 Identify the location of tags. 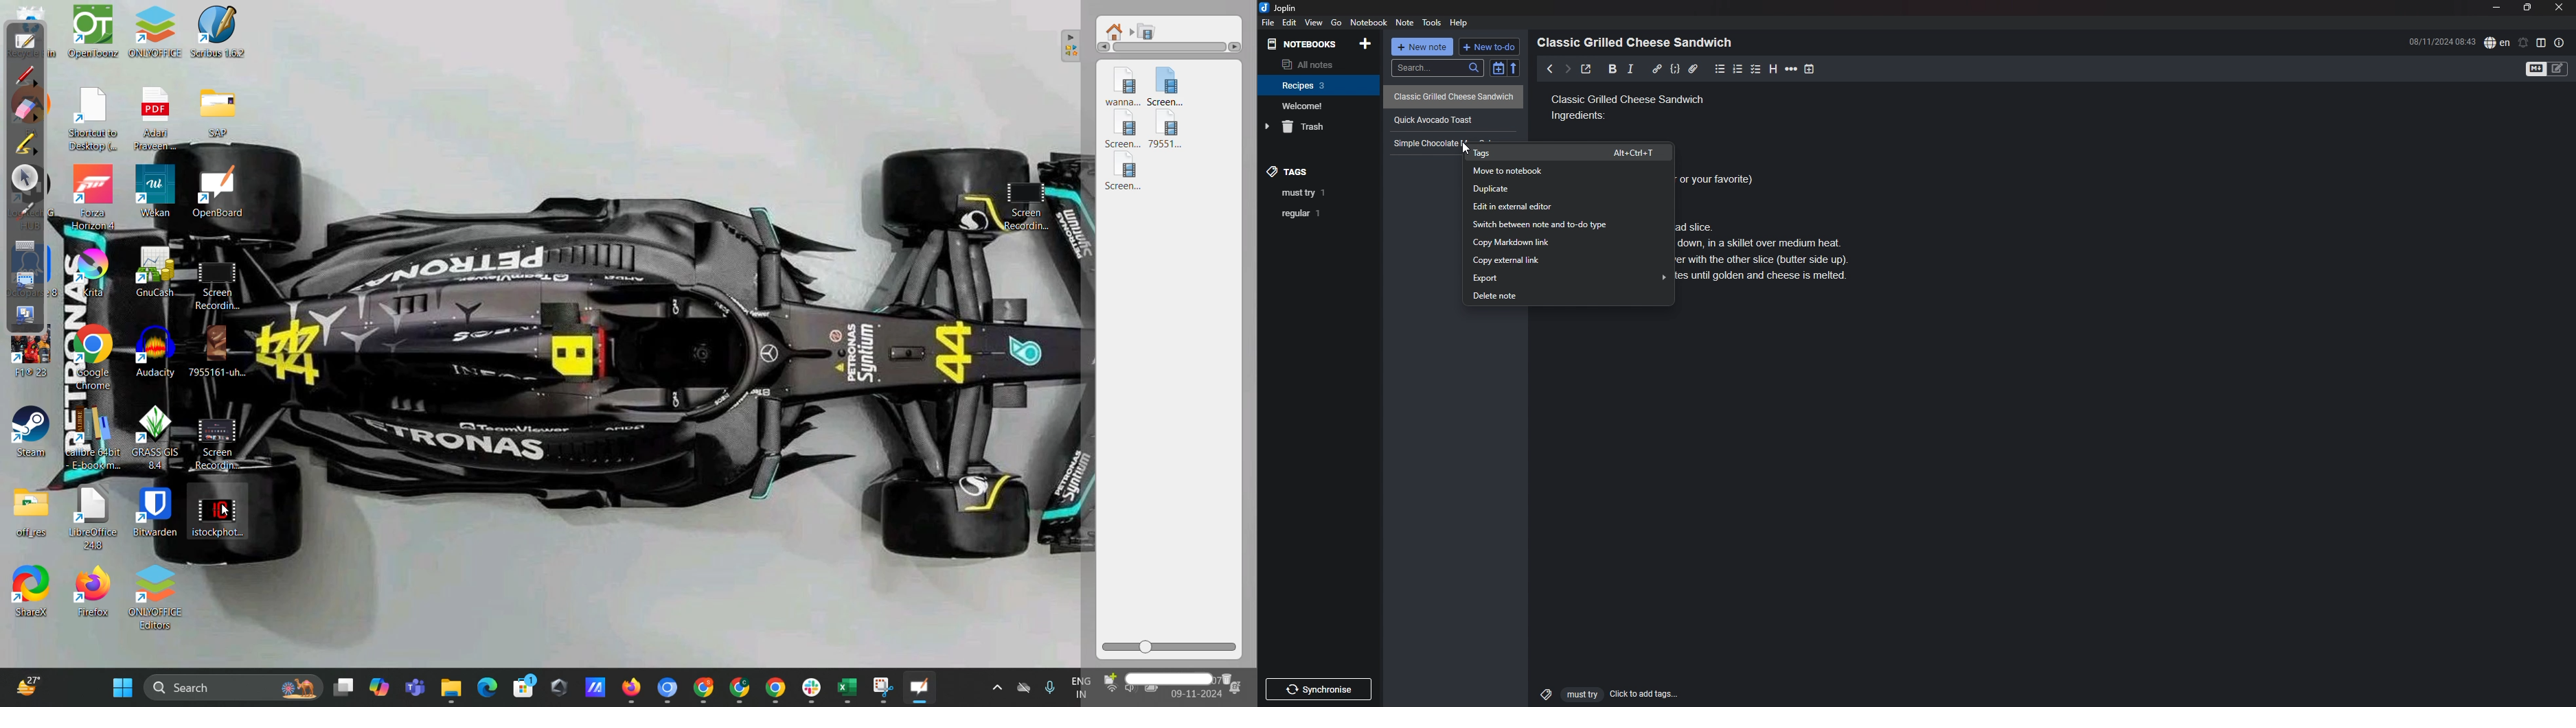
(1289, 167).